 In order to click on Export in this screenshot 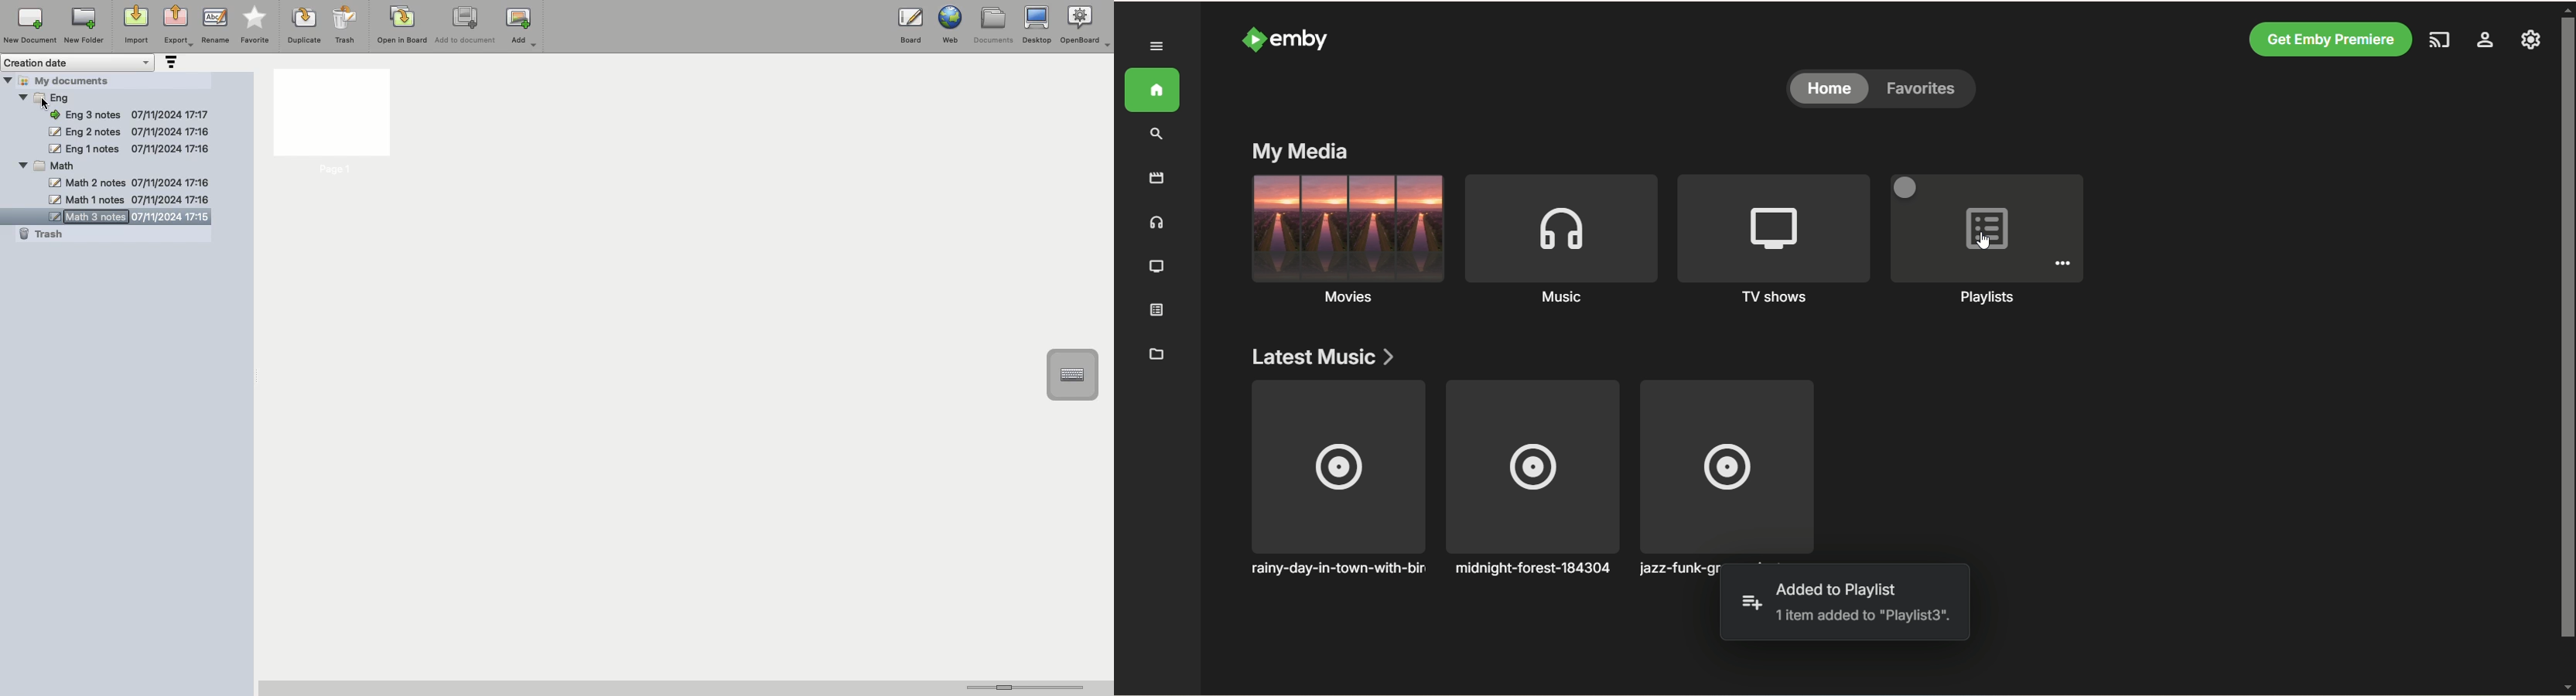, I will do `click(178, 27)`.